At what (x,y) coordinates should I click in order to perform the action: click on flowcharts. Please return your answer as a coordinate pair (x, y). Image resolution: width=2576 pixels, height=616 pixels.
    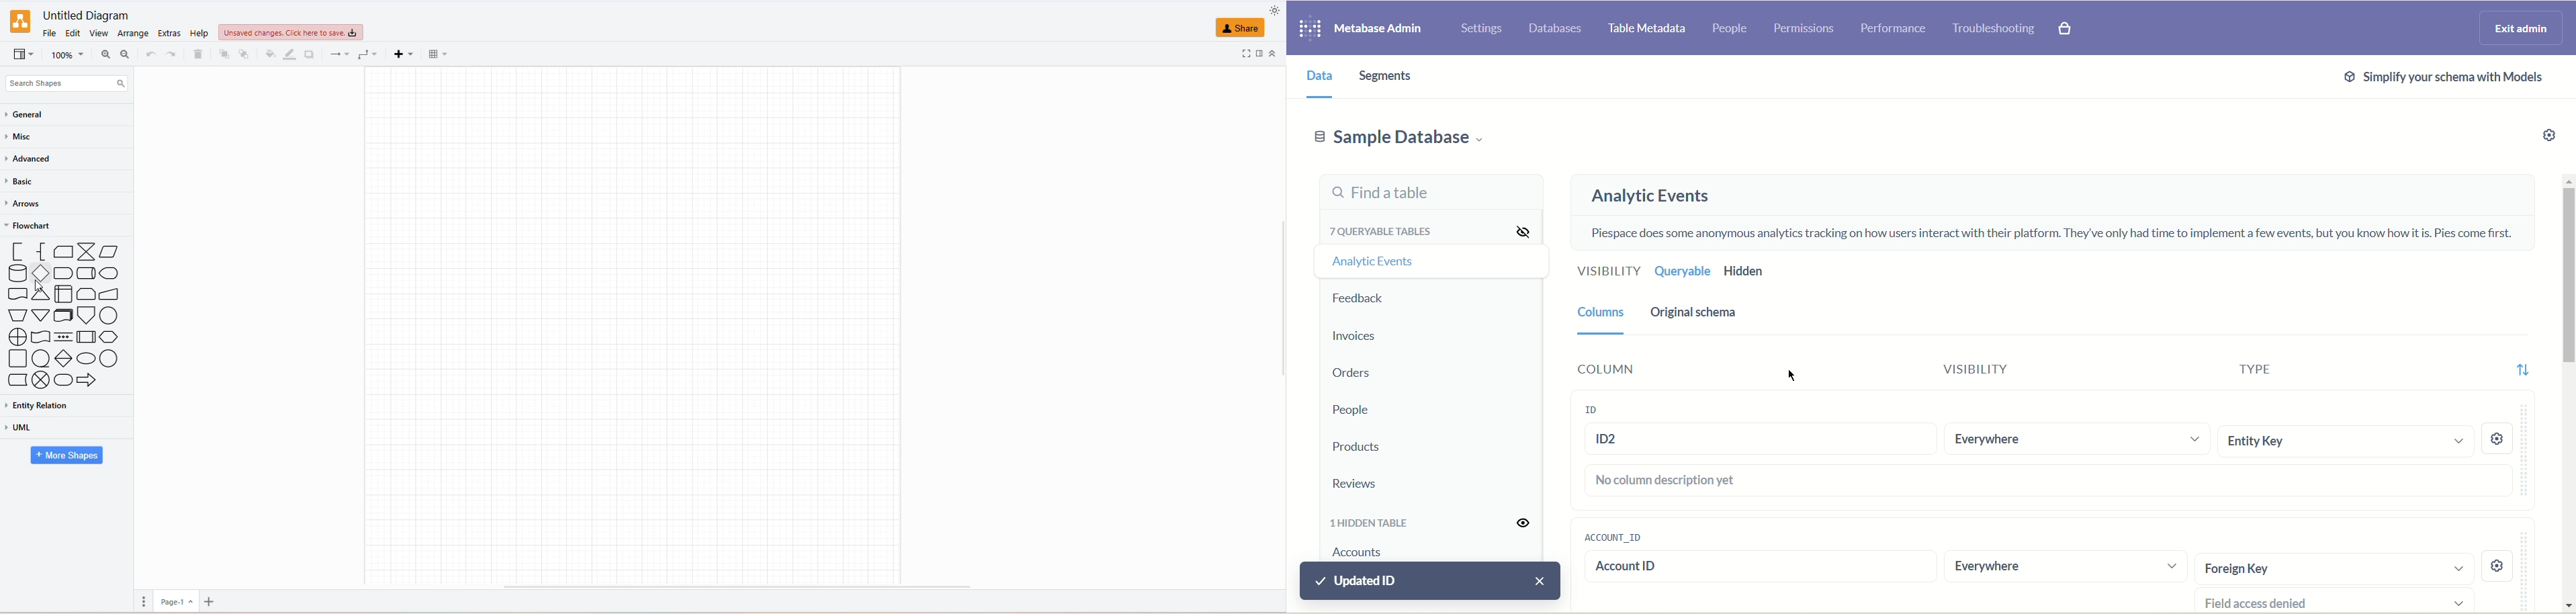
    Looking at the image, I should click on (66, 317).